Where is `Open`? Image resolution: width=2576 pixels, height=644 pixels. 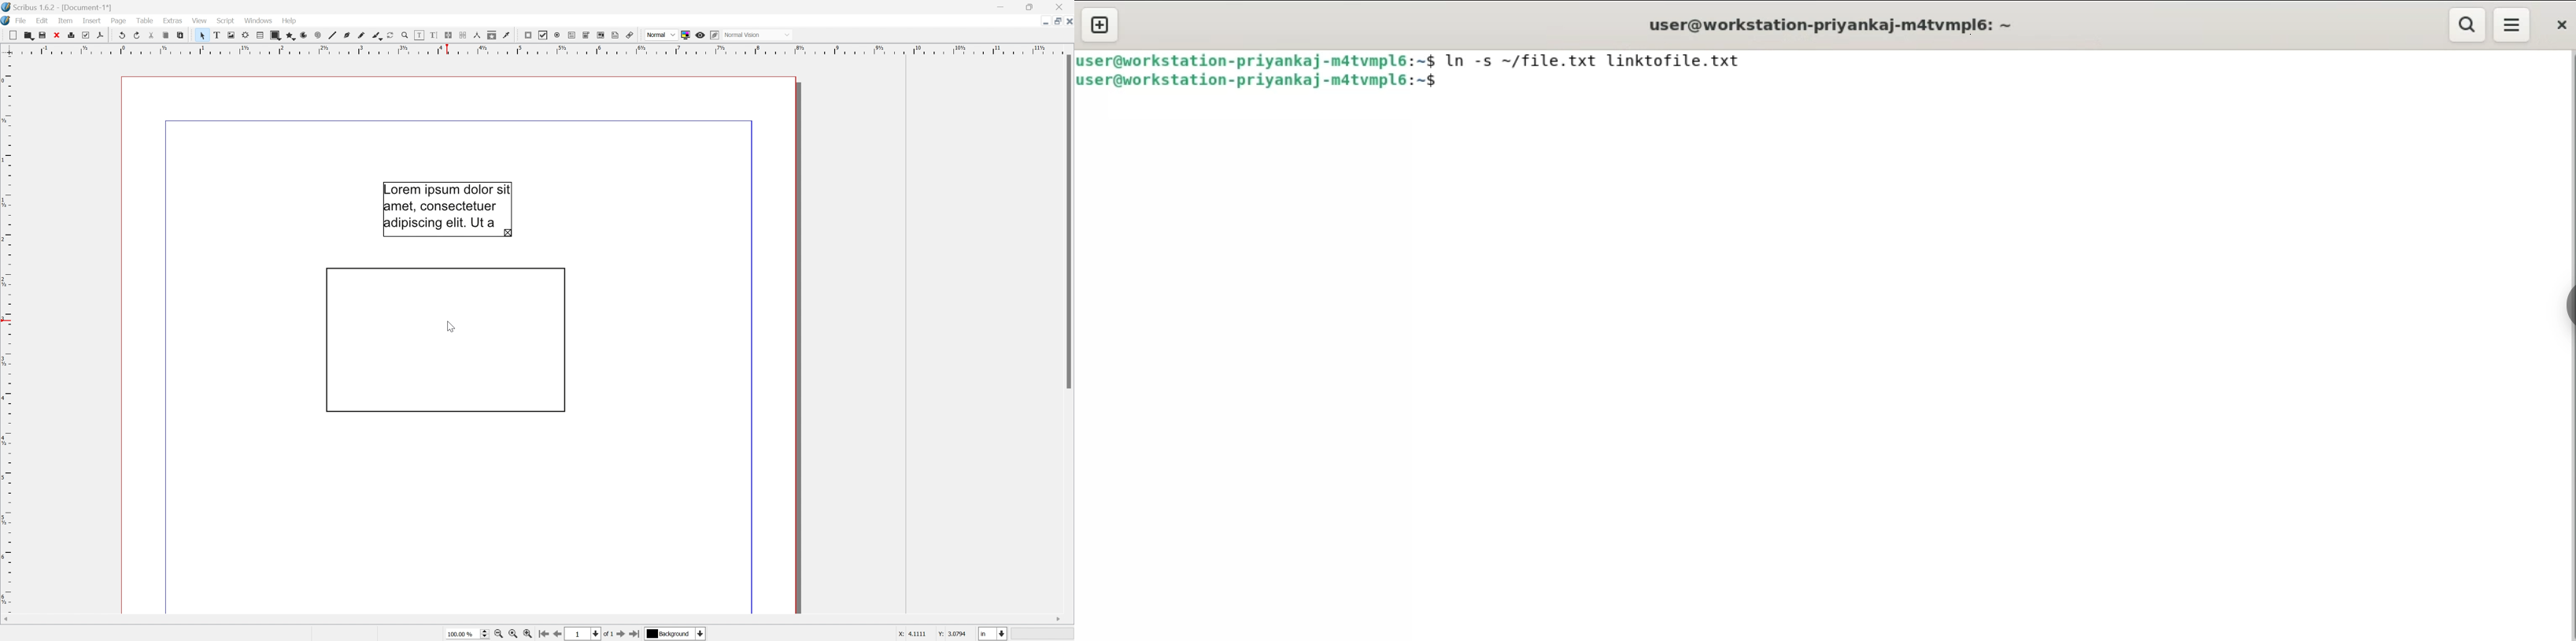 Open is located at coordinates (25, 36).